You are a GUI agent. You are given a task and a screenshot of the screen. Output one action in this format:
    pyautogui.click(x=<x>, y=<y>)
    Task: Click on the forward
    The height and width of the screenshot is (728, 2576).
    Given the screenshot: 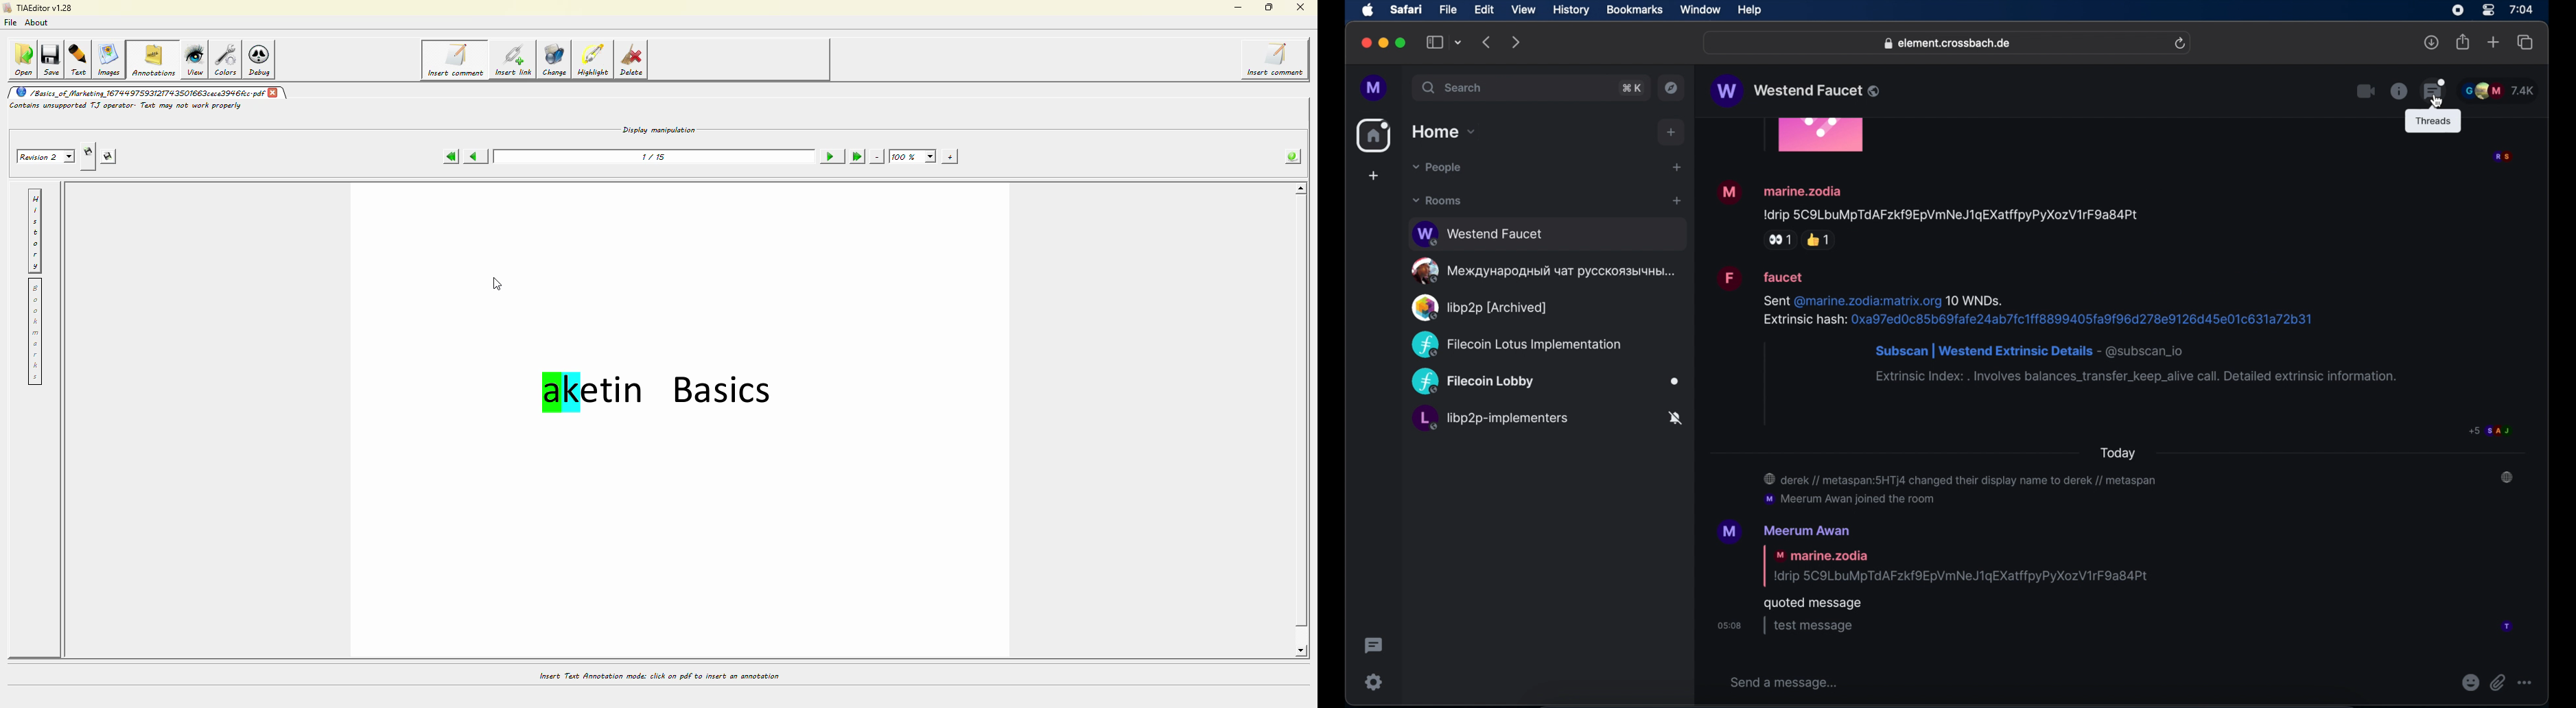 What is the action you would take?
    pyautogui.click(x=1517, y=43)
    